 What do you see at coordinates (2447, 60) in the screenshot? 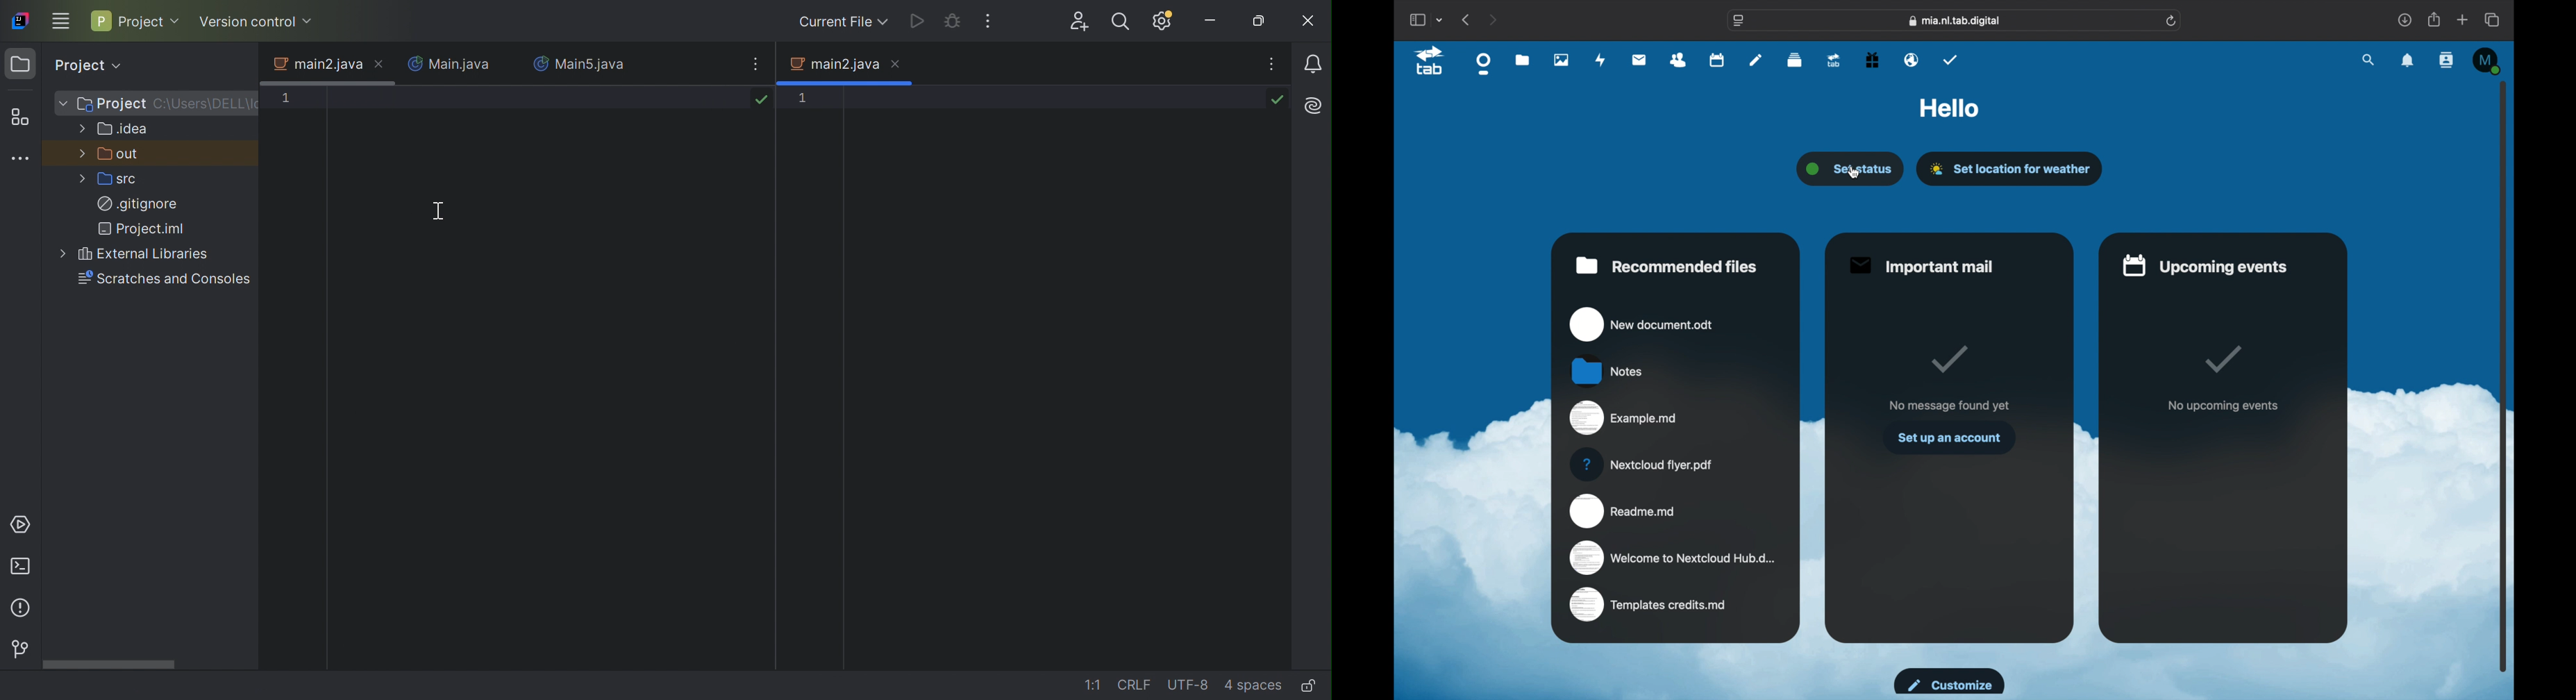
I see `contacts` at bounding box center [2447, 60].